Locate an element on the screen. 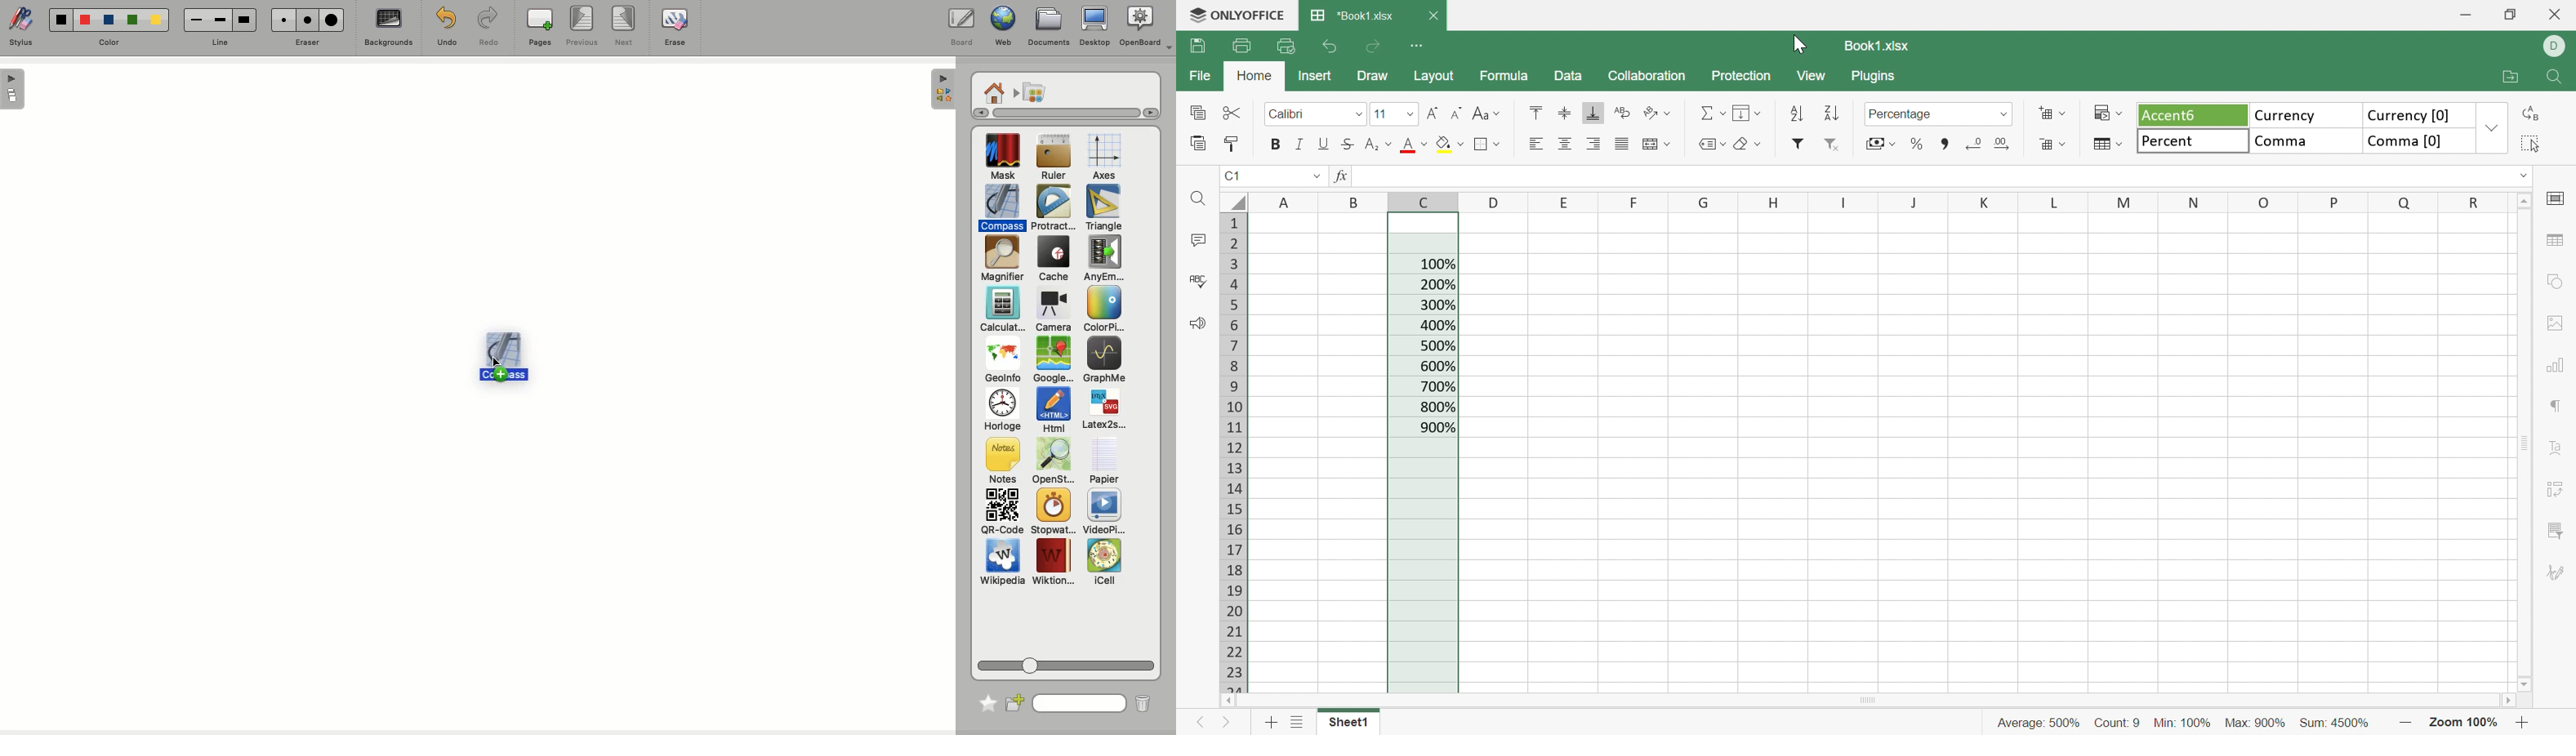 This screenshot has width=2576, height=756. Undo is located at coordinates (1331, 48).